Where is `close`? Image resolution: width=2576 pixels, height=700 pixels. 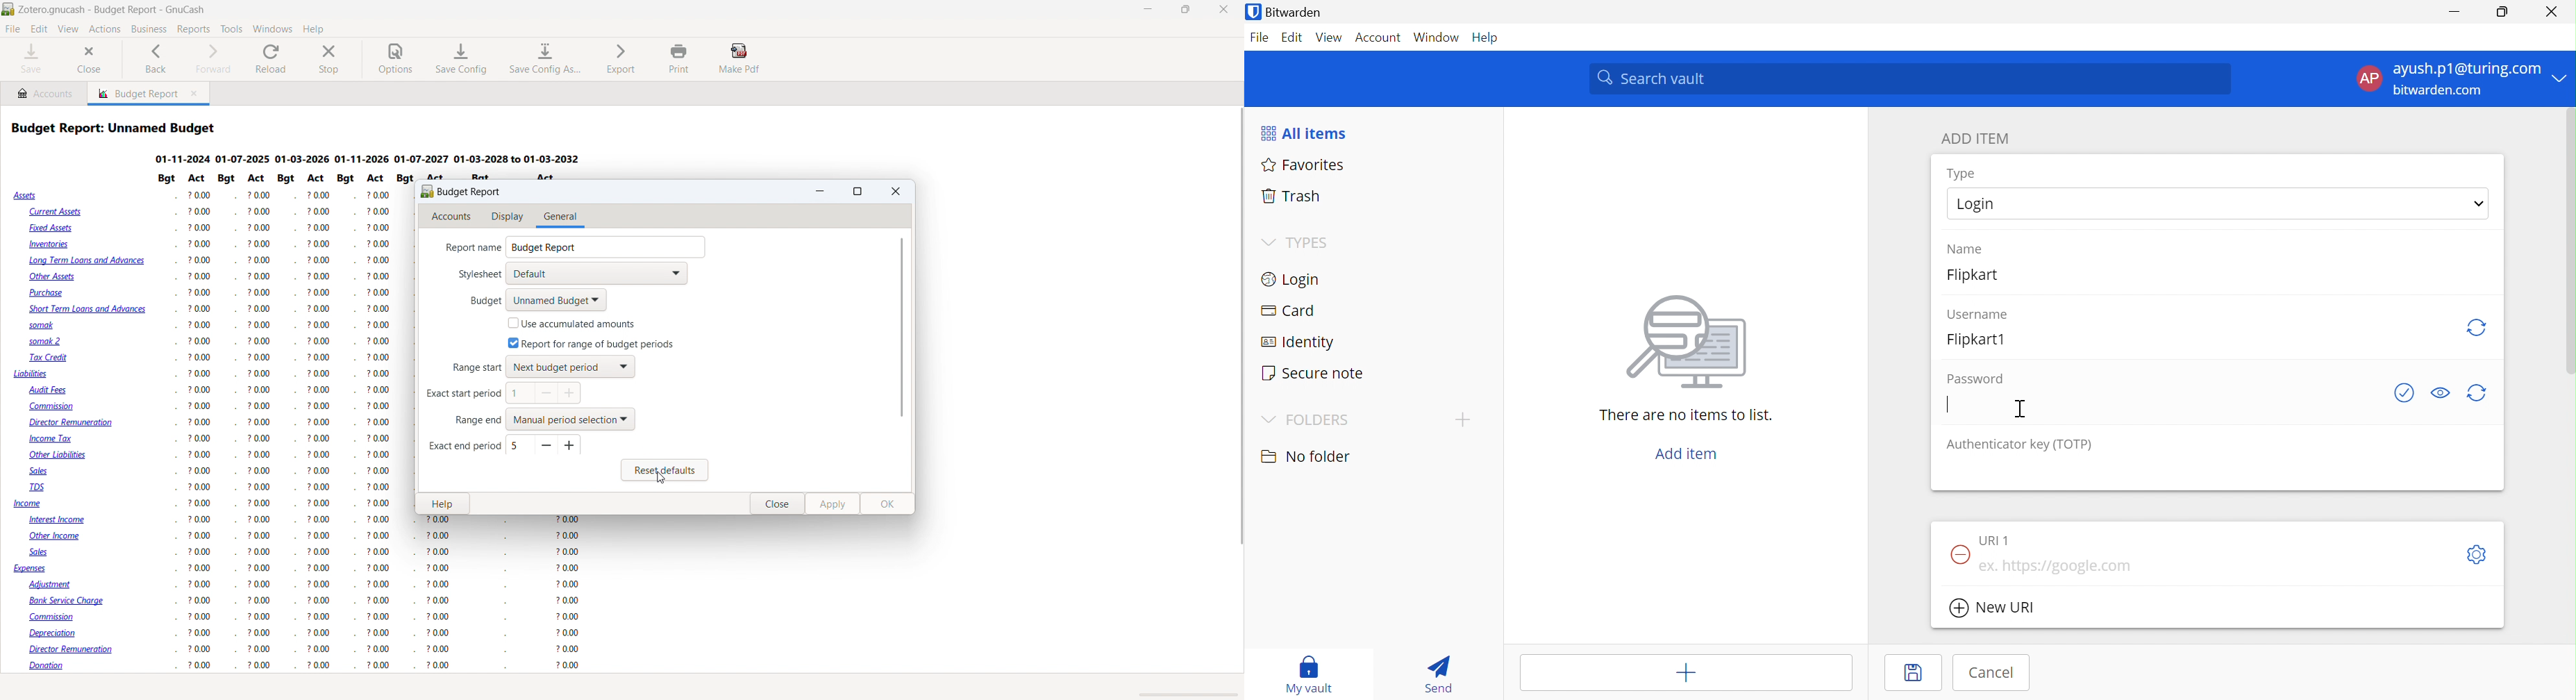 close is located at coordinates (778, 505).